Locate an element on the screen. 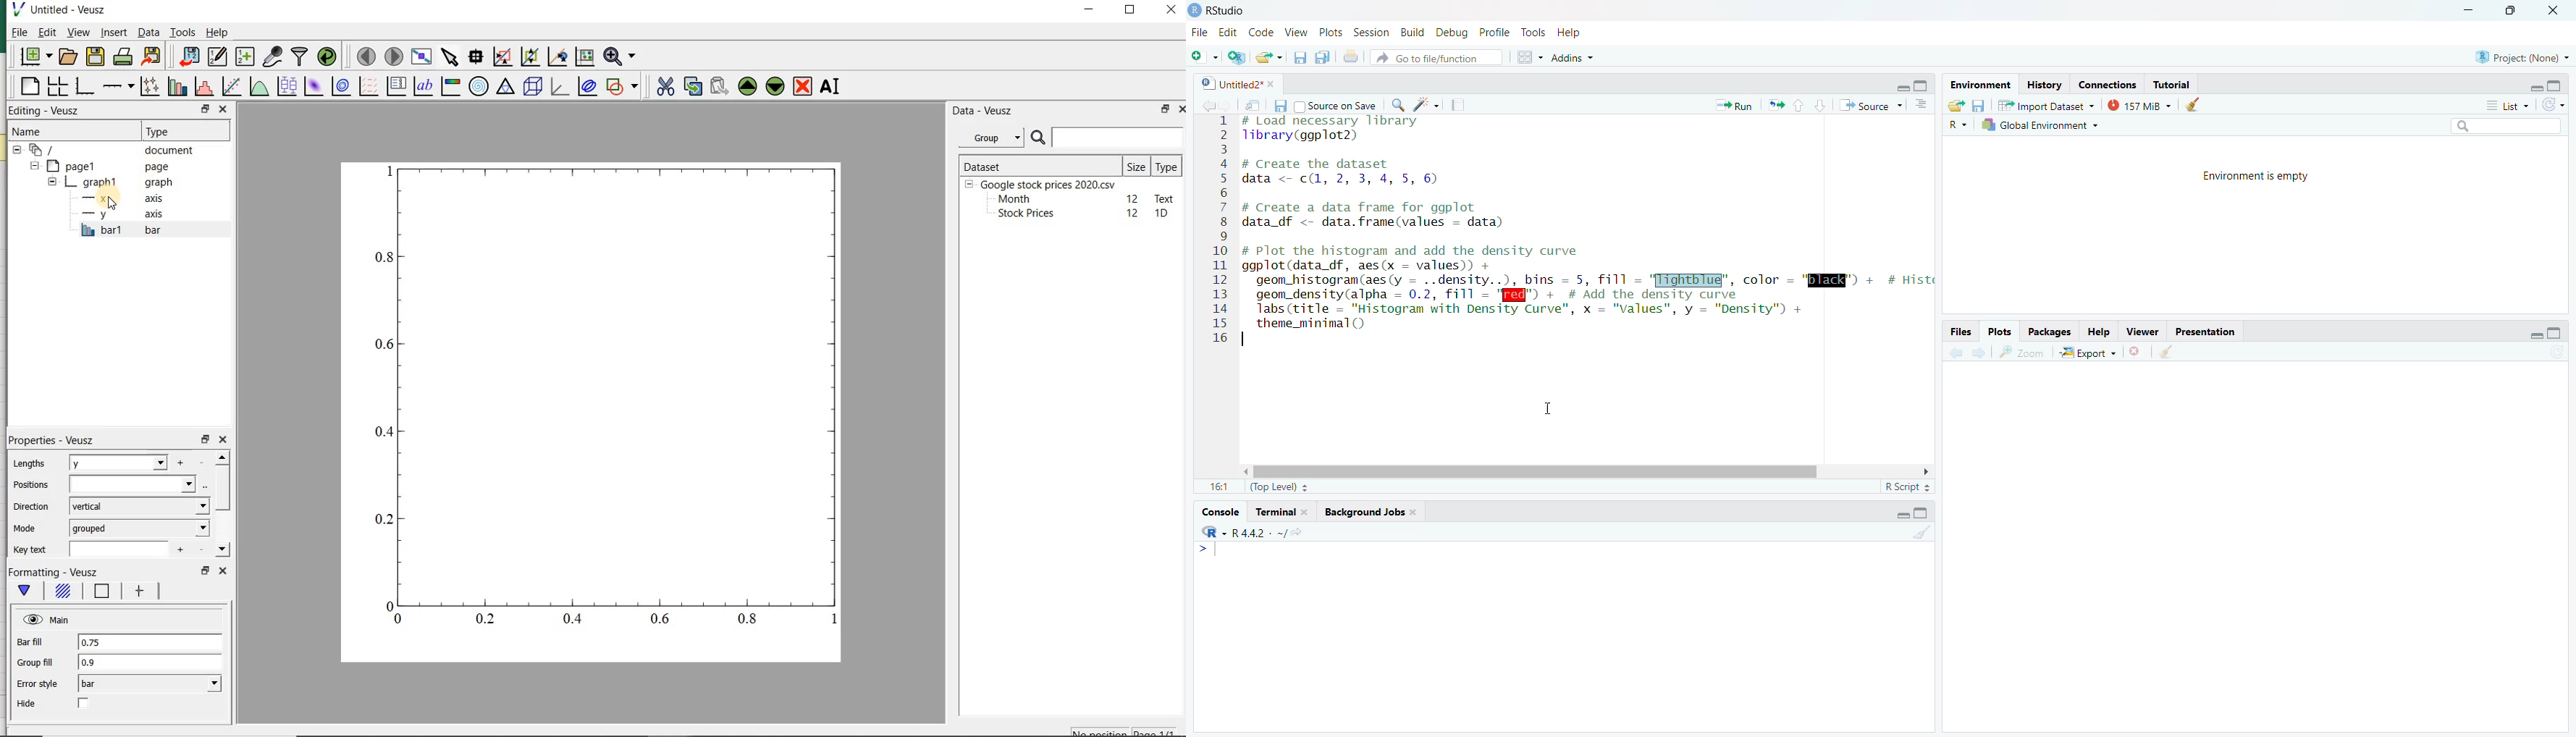 The width and height of the screenshot is (2576, 756). # Create a data frame for ggplot
data_df <- data.frame(values = data) is located at coordinates (1377, 216).